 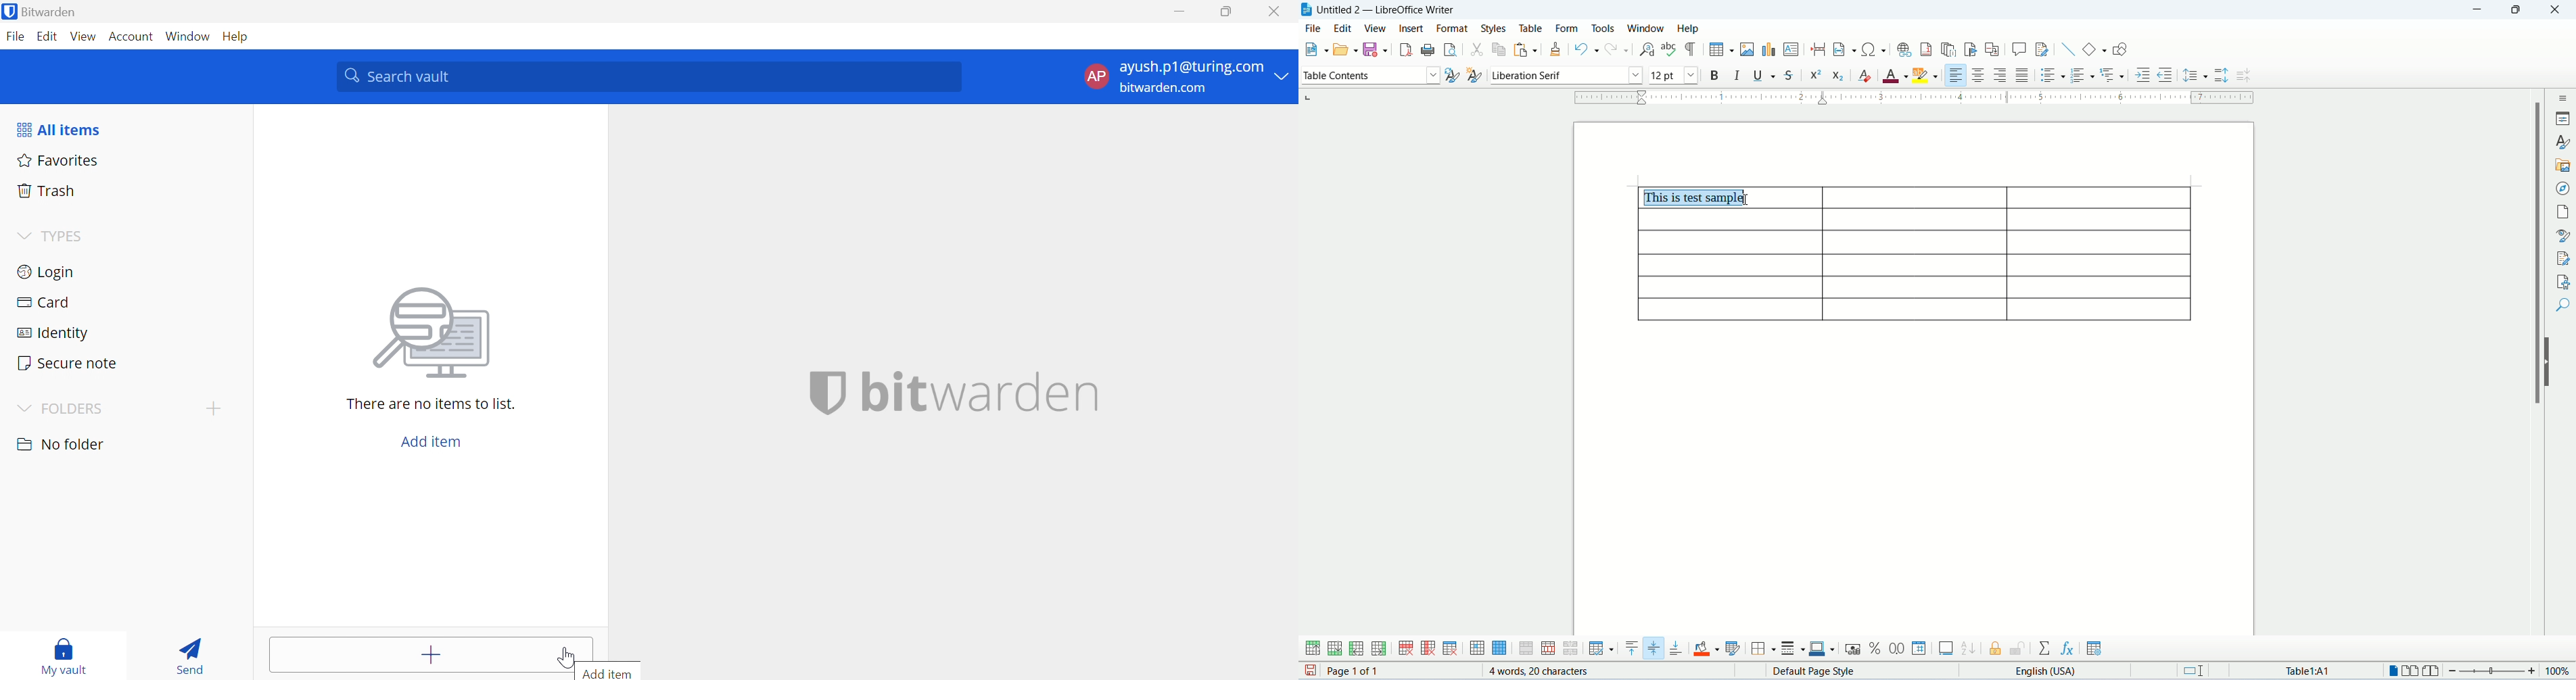 What do you see at coordinates (1748, 50) in the screenshot?
I see `insert image` at bounding box center [1748, 50].